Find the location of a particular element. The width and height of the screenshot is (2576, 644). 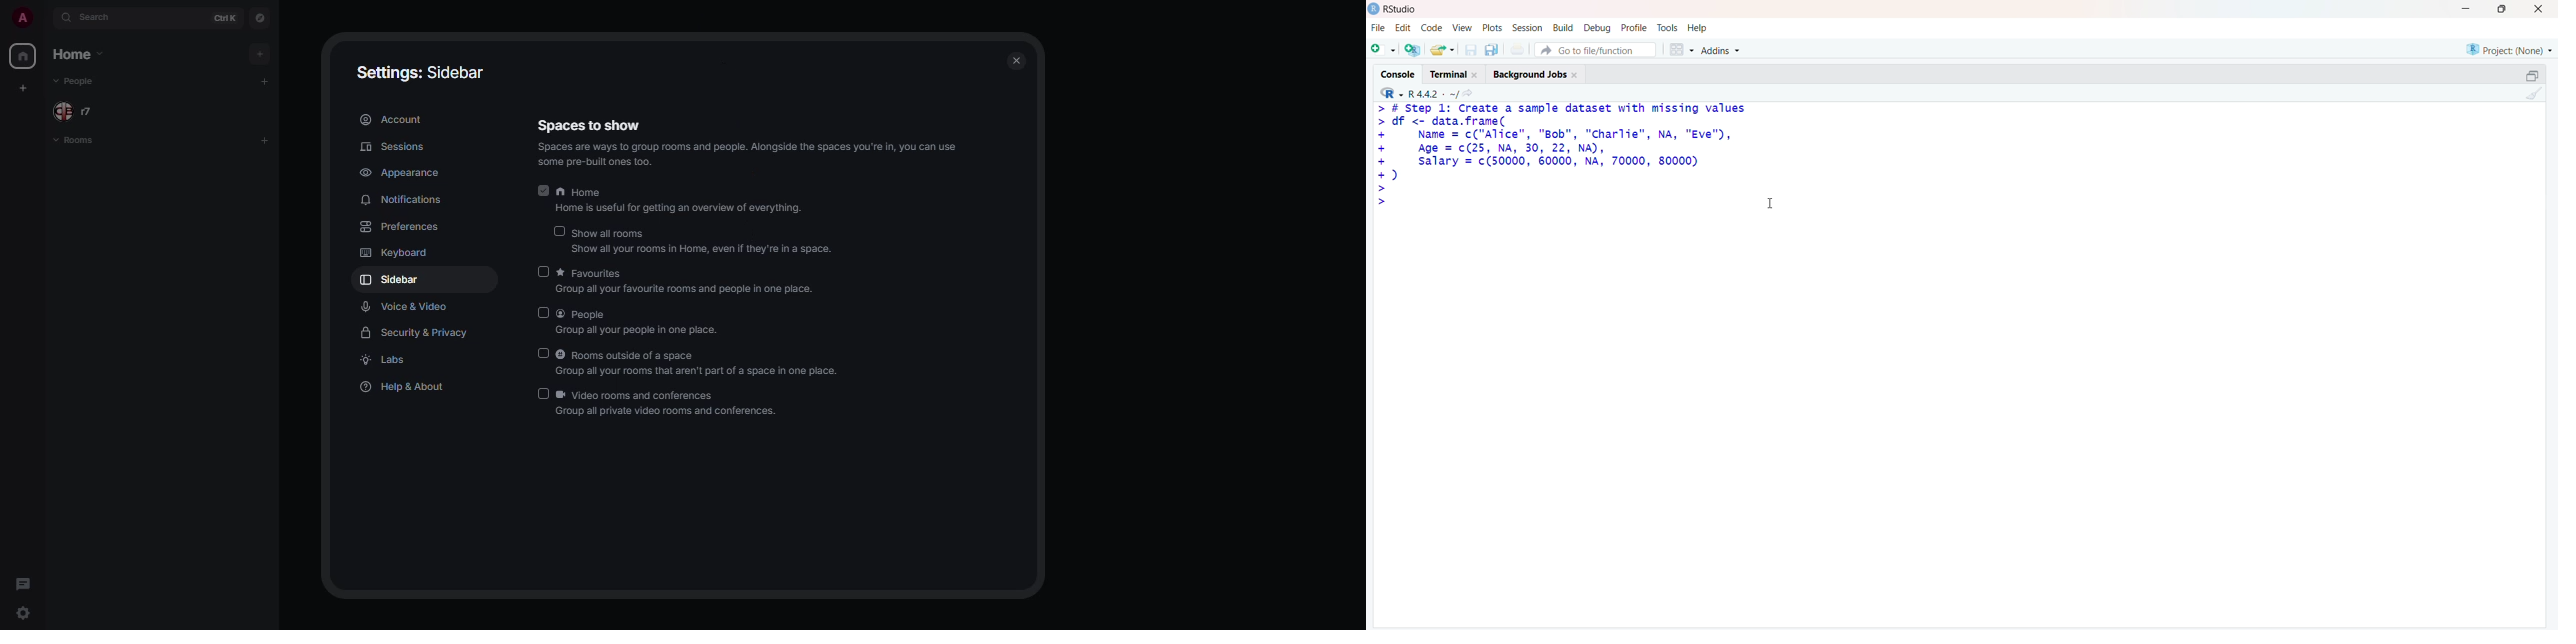

labs is located at coordinates (385, 361).